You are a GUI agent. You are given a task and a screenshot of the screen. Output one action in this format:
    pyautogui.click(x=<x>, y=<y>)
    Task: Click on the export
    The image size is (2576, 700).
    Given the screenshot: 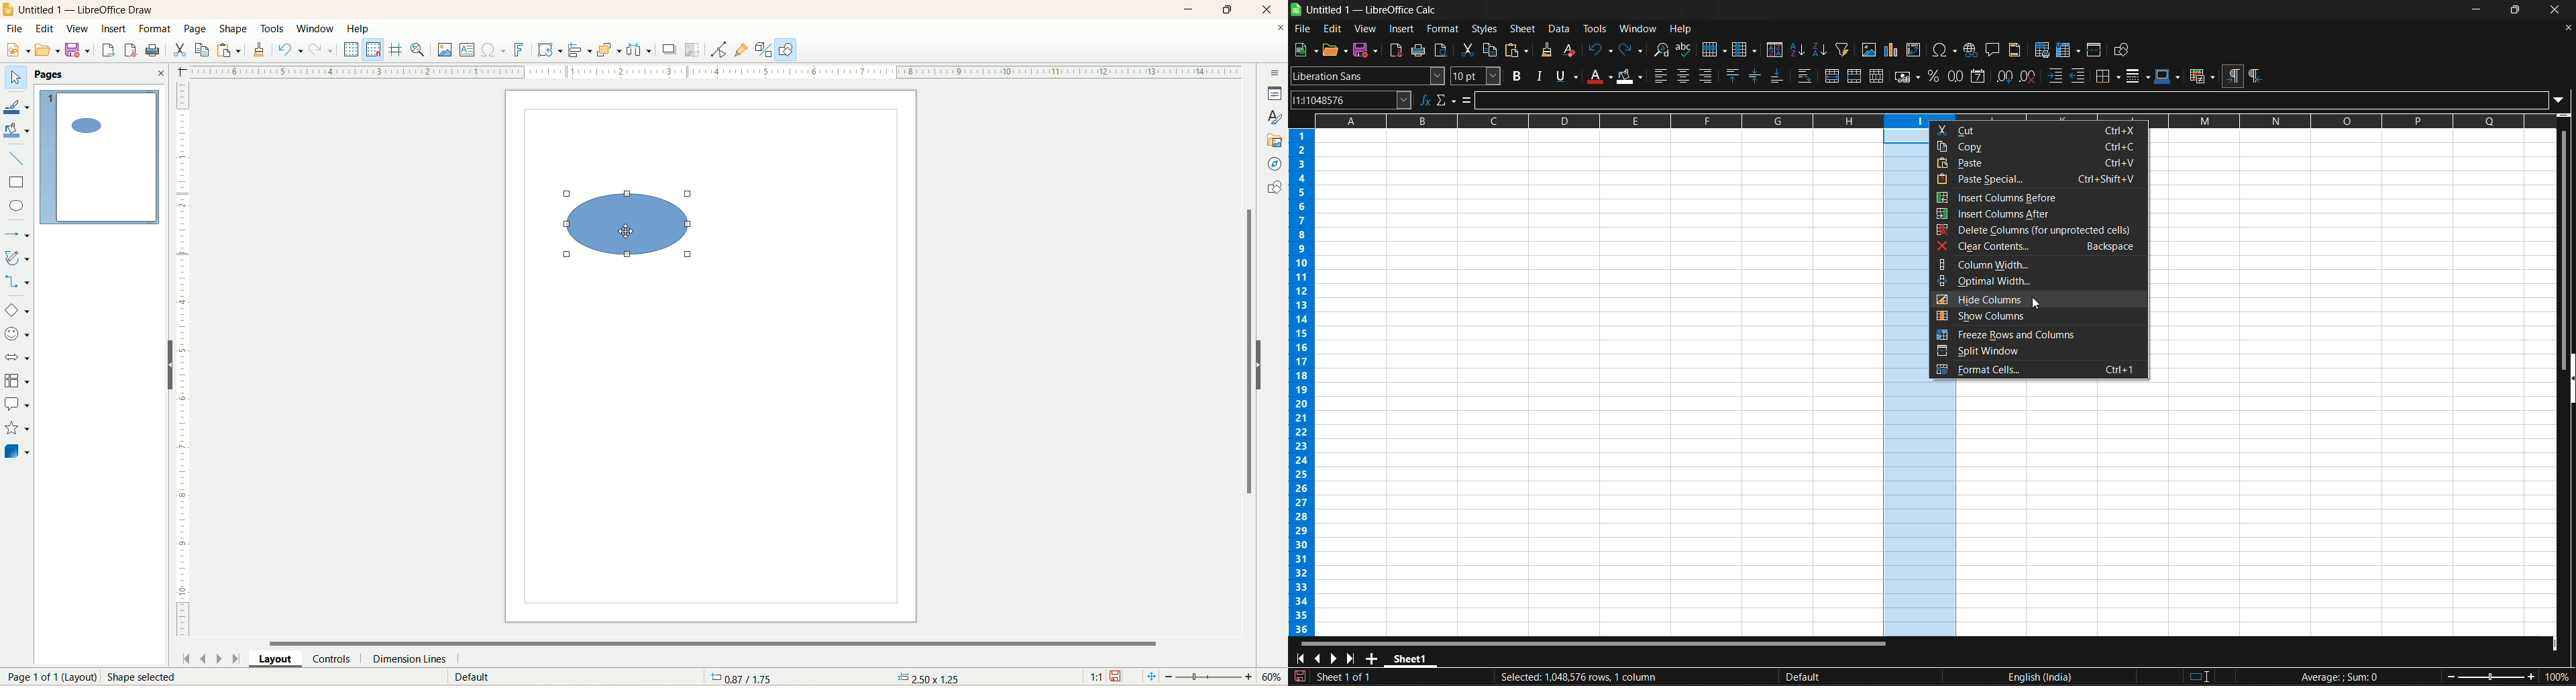 What is the action you would take?
    pyautogui.click(x=109, y=47)
    